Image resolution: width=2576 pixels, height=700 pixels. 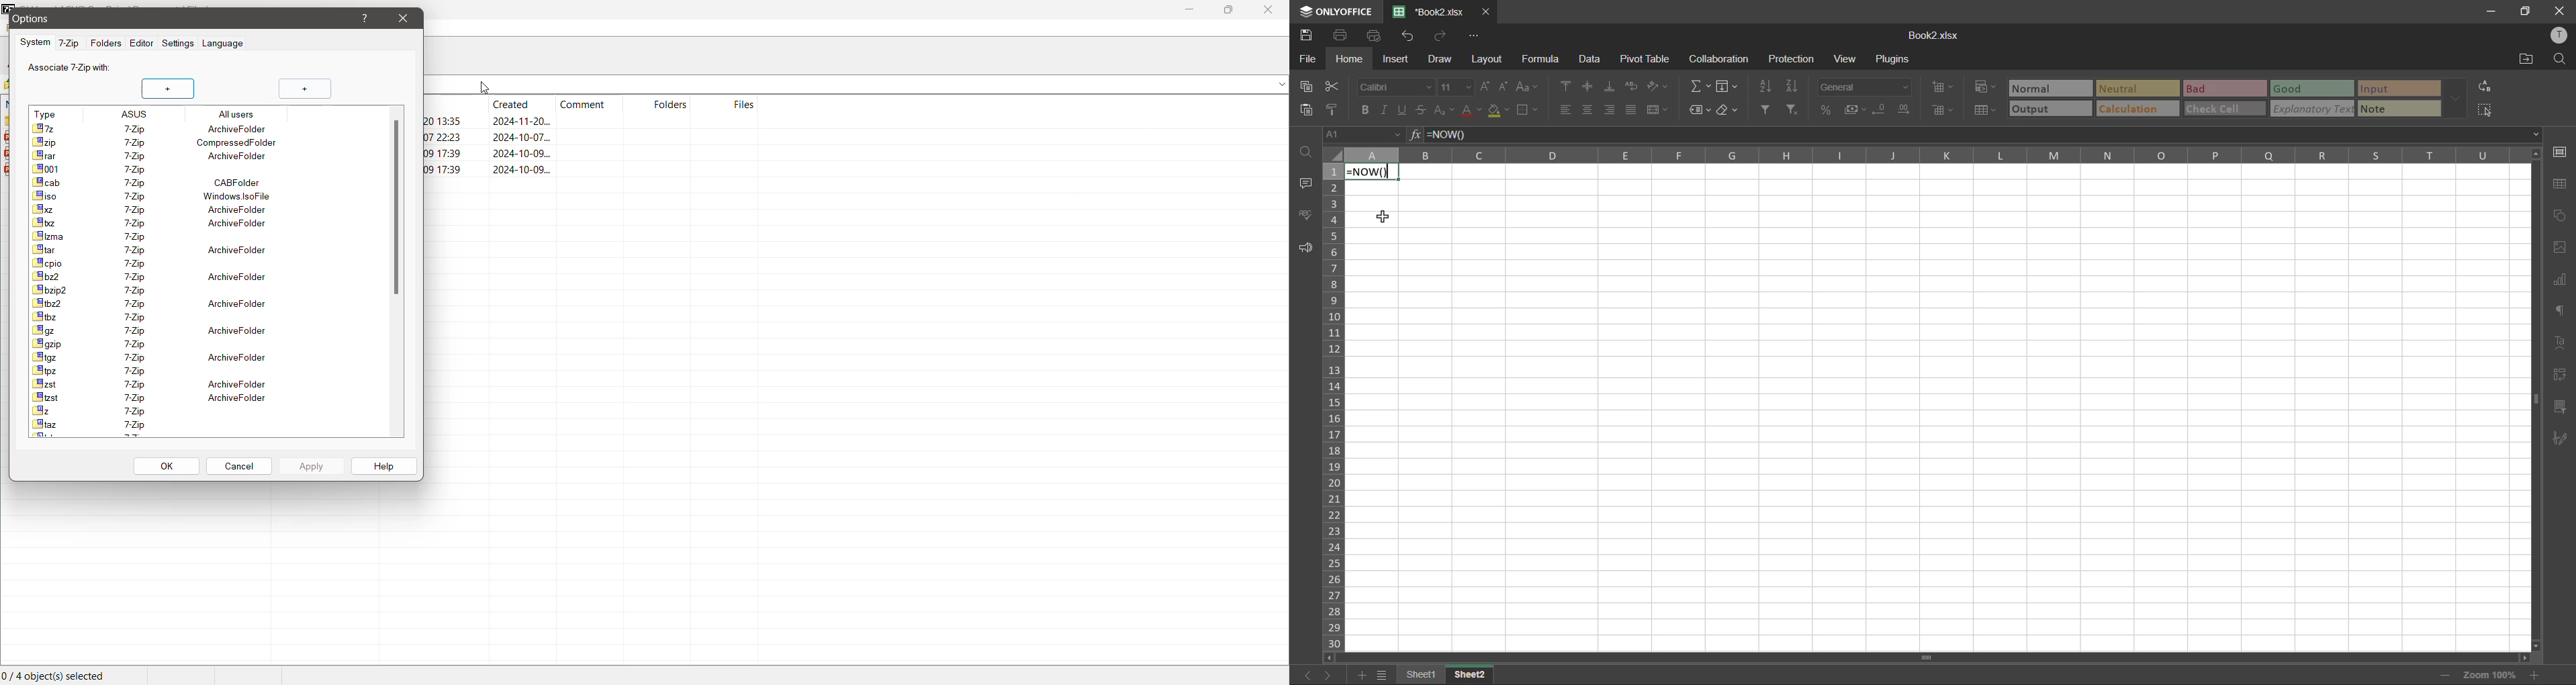 What do you see at coordinates (493, 121) in the screenshot?
I see `20 13:35 2024-11-20` at bounding box center [493, 121].